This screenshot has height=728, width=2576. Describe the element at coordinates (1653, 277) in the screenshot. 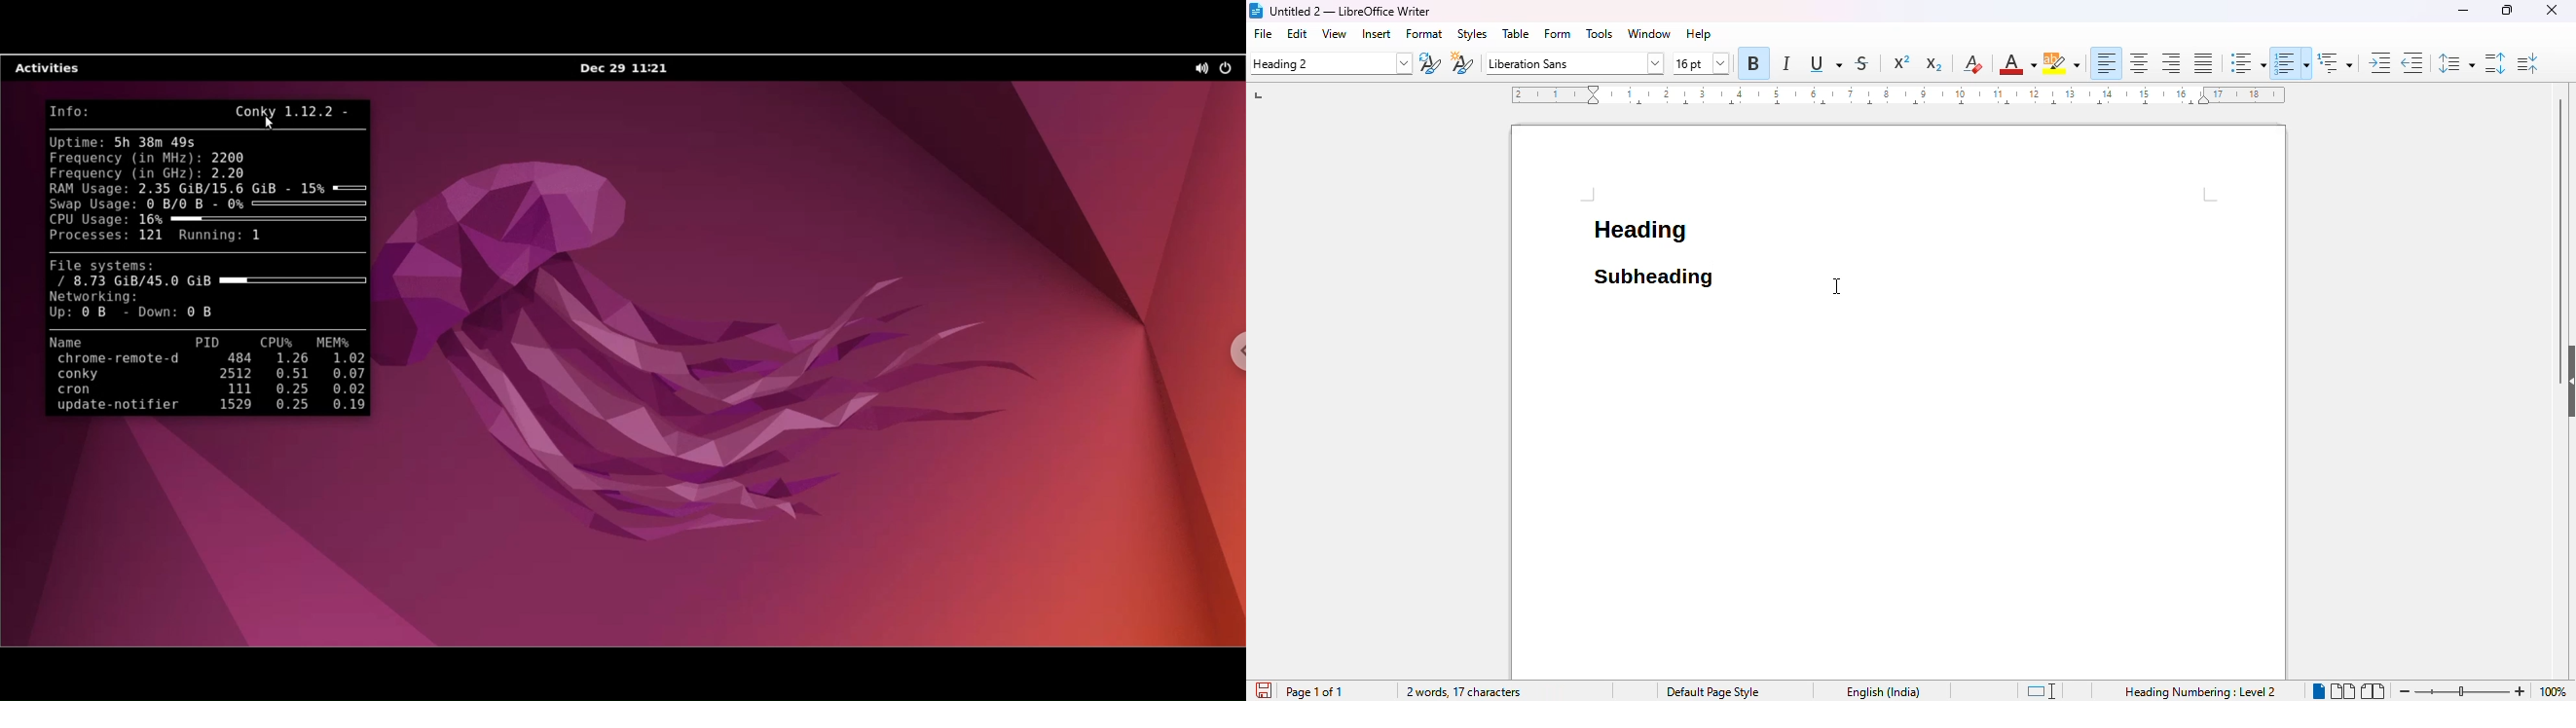

I see `"heading 2" style applied to a subheading` at that location.